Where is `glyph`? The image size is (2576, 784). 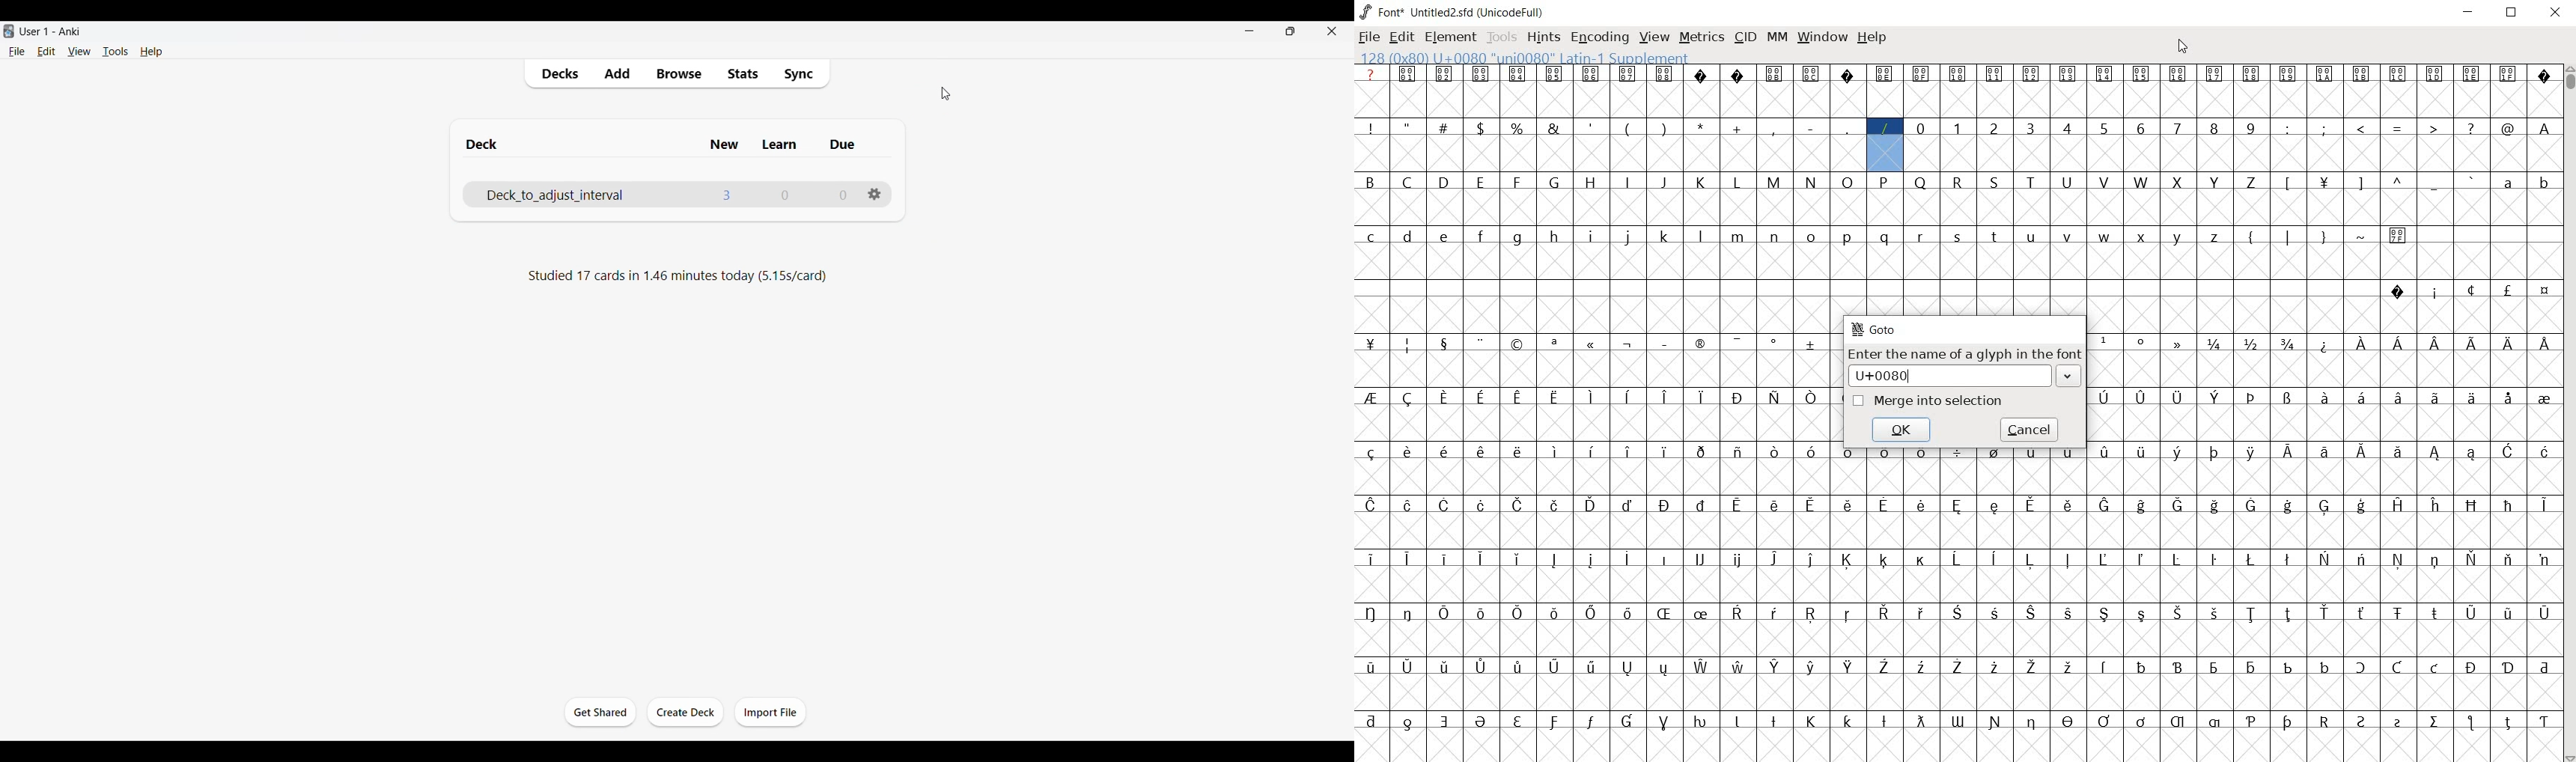 glyph is located at coordinates (2214, 128).